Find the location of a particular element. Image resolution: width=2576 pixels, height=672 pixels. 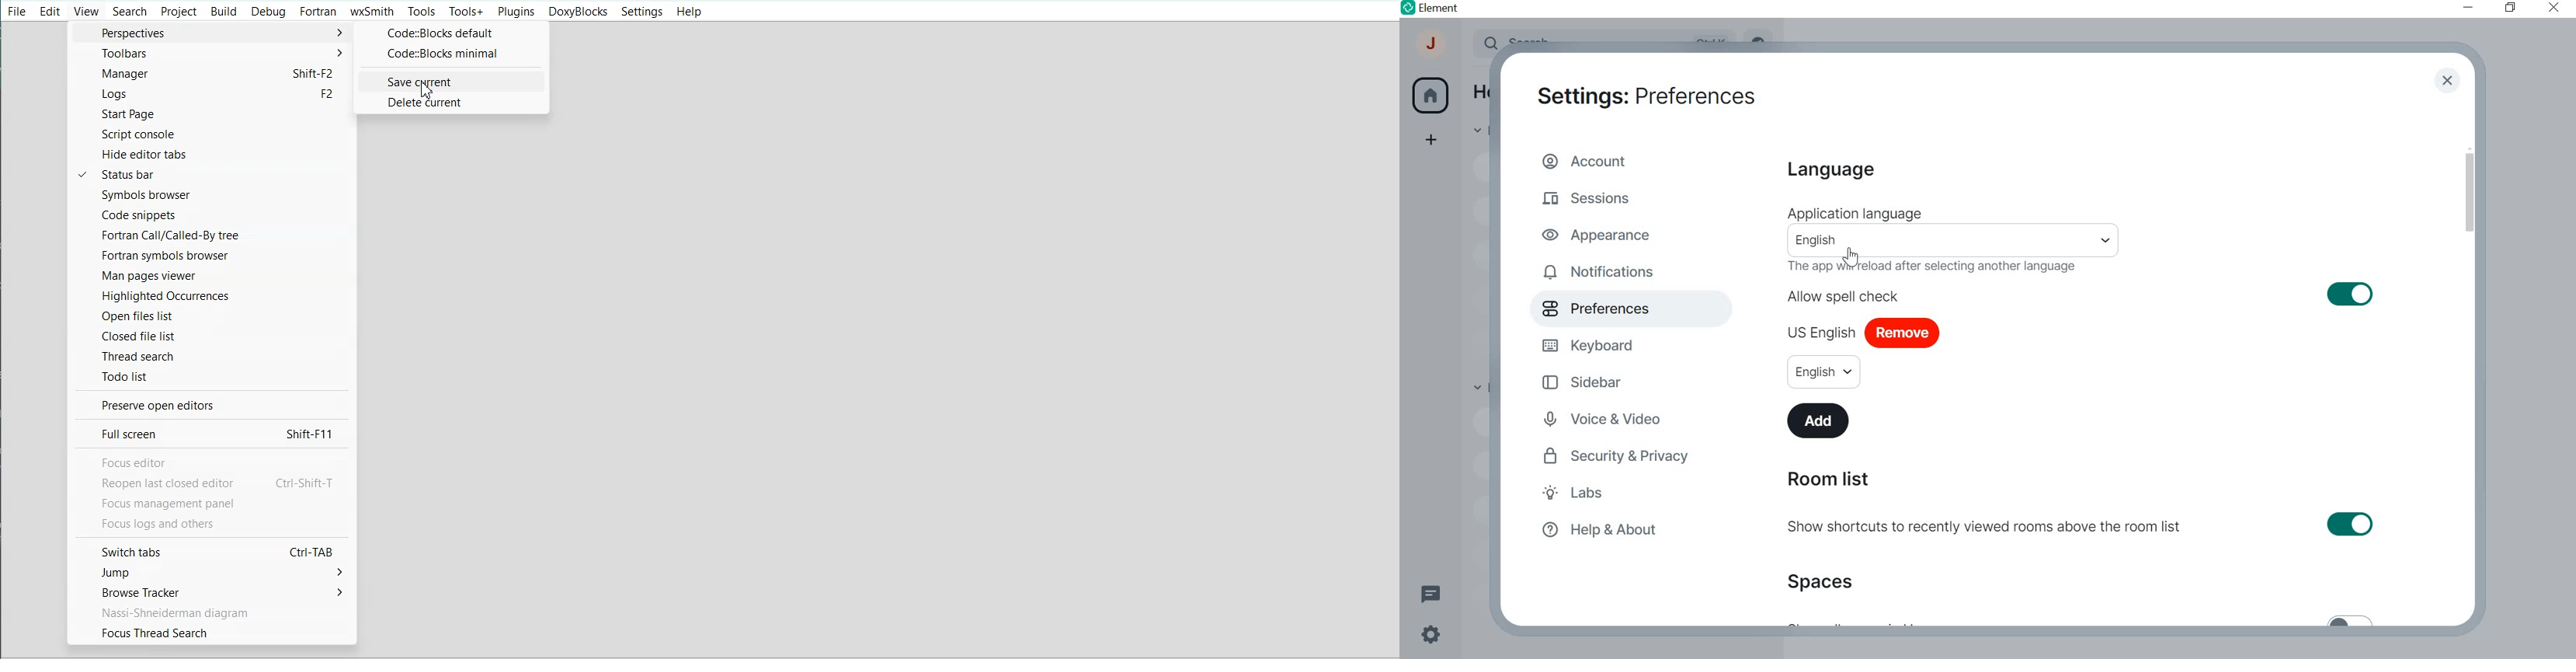

Tools+ is located at coordinates (466, 12).